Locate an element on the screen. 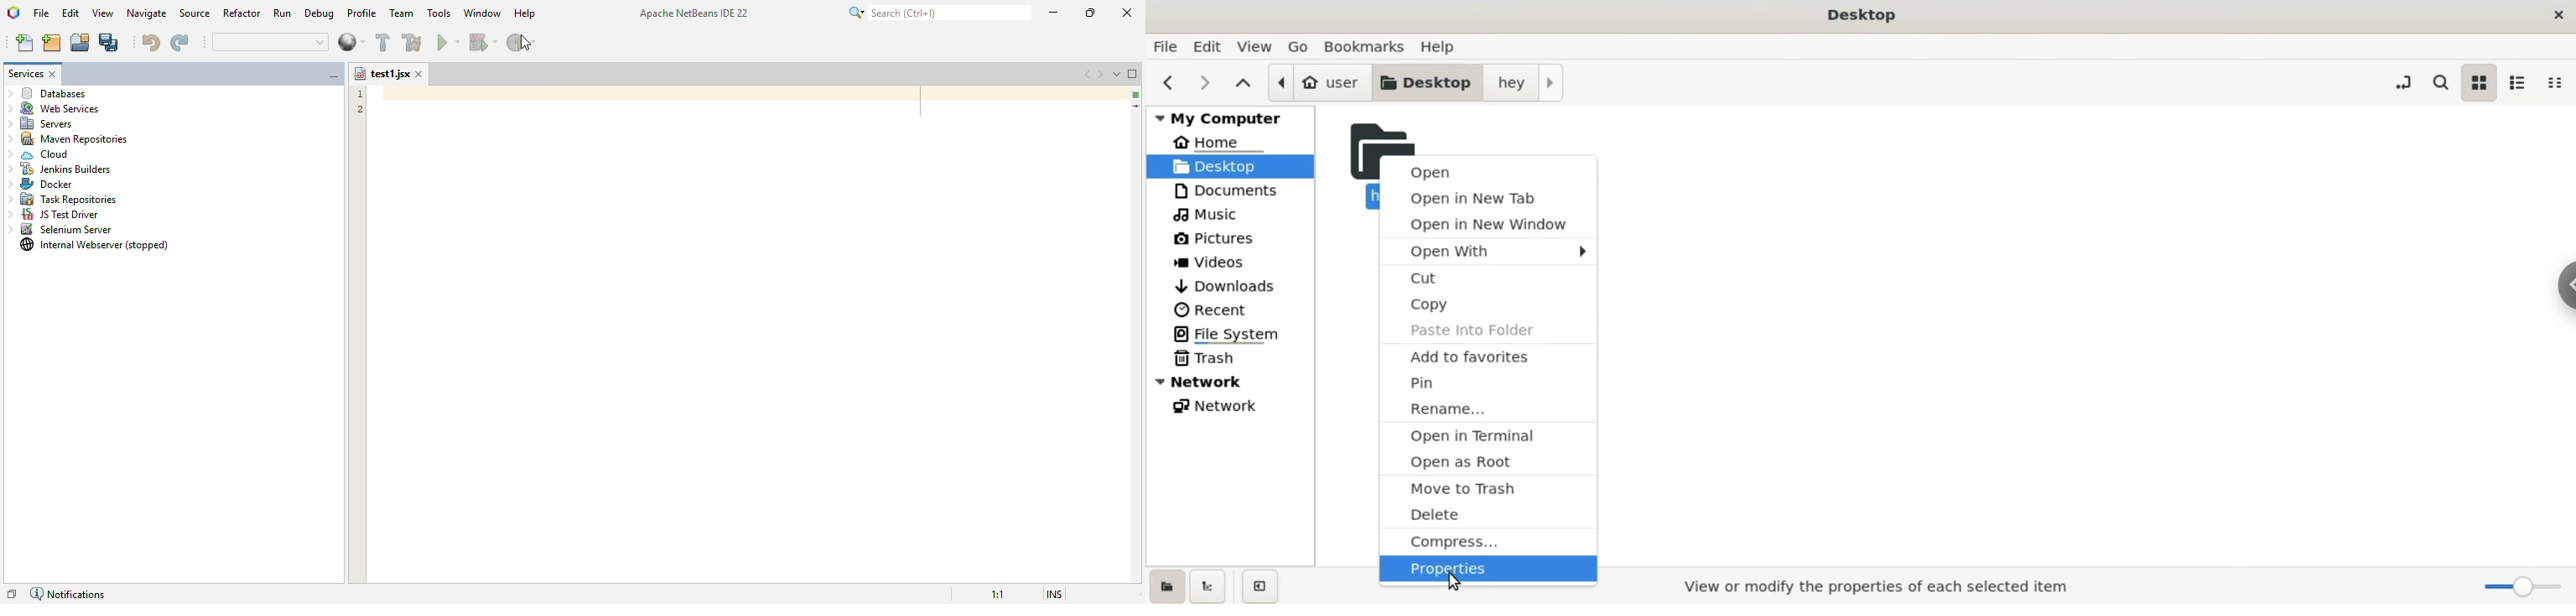  edit is located at coordinates (71, 13).